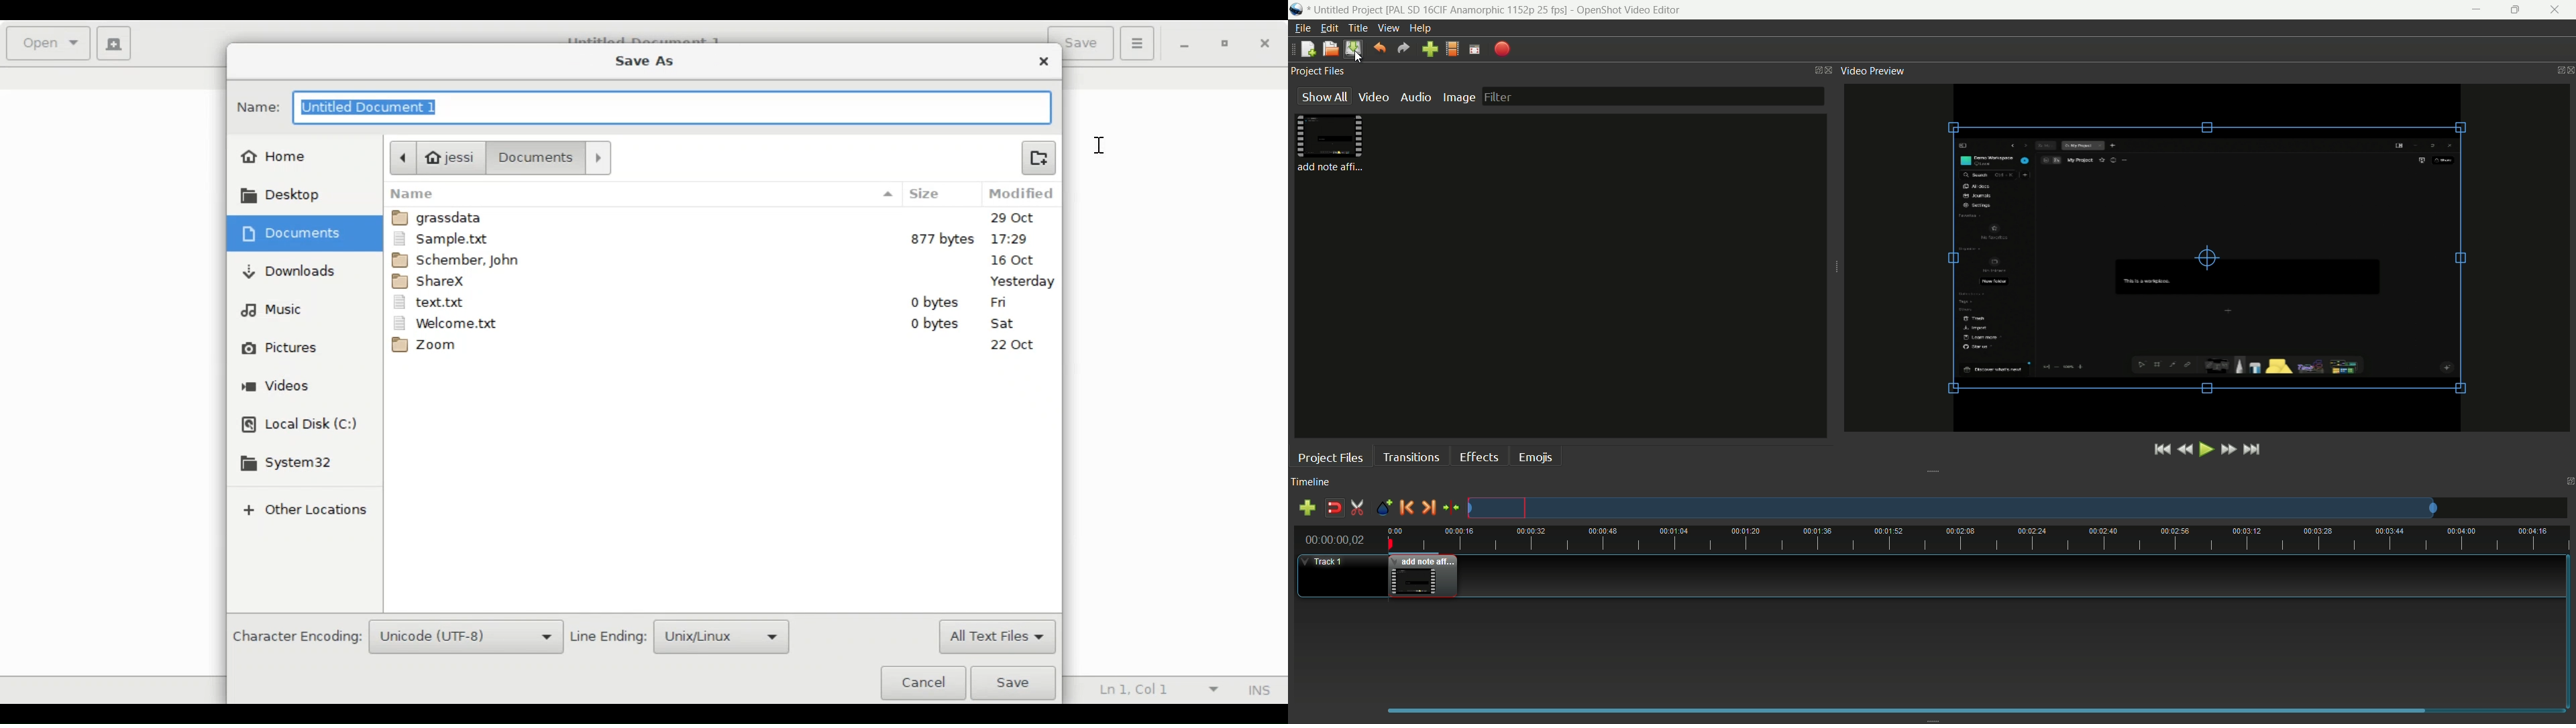 The width and height of the screenshot is (2576, 728). Describe the element at coordinates (2518, 10) in the screenshot. I see `maximize` at that location.